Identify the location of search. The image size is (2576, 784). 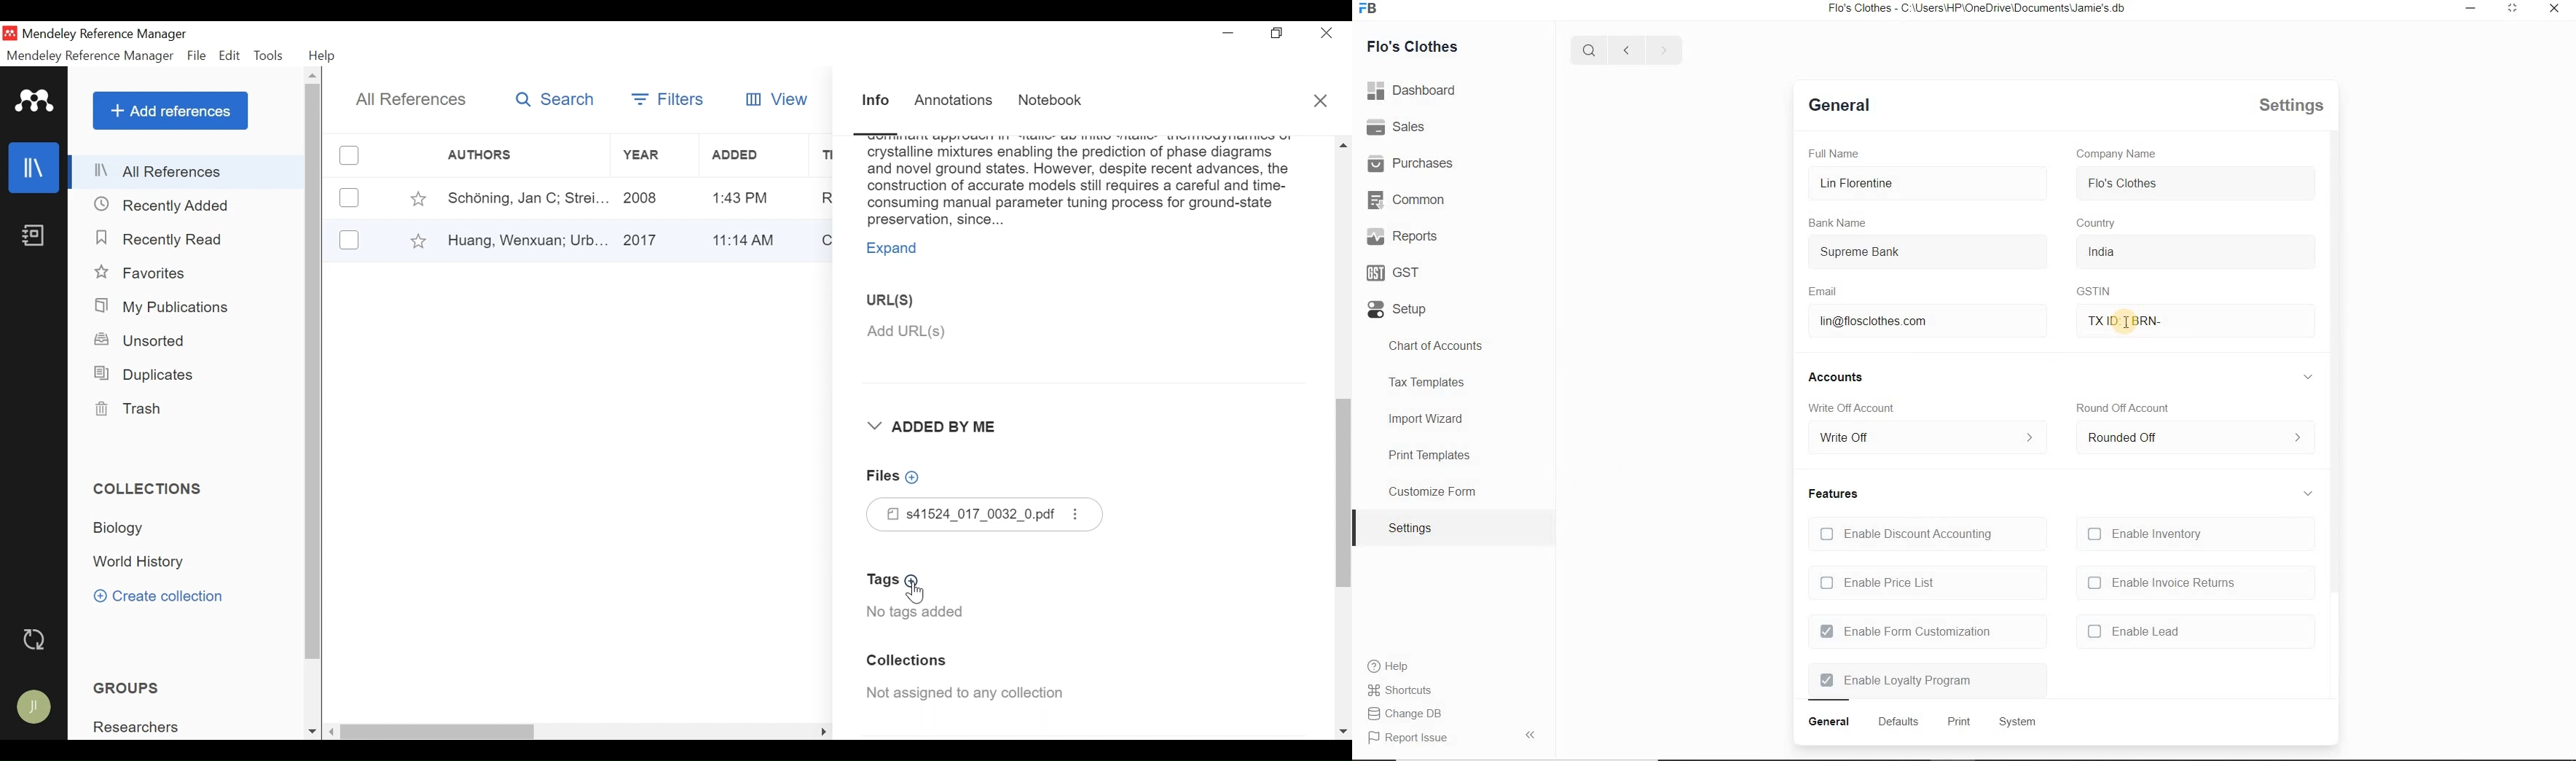
(1593, 50).